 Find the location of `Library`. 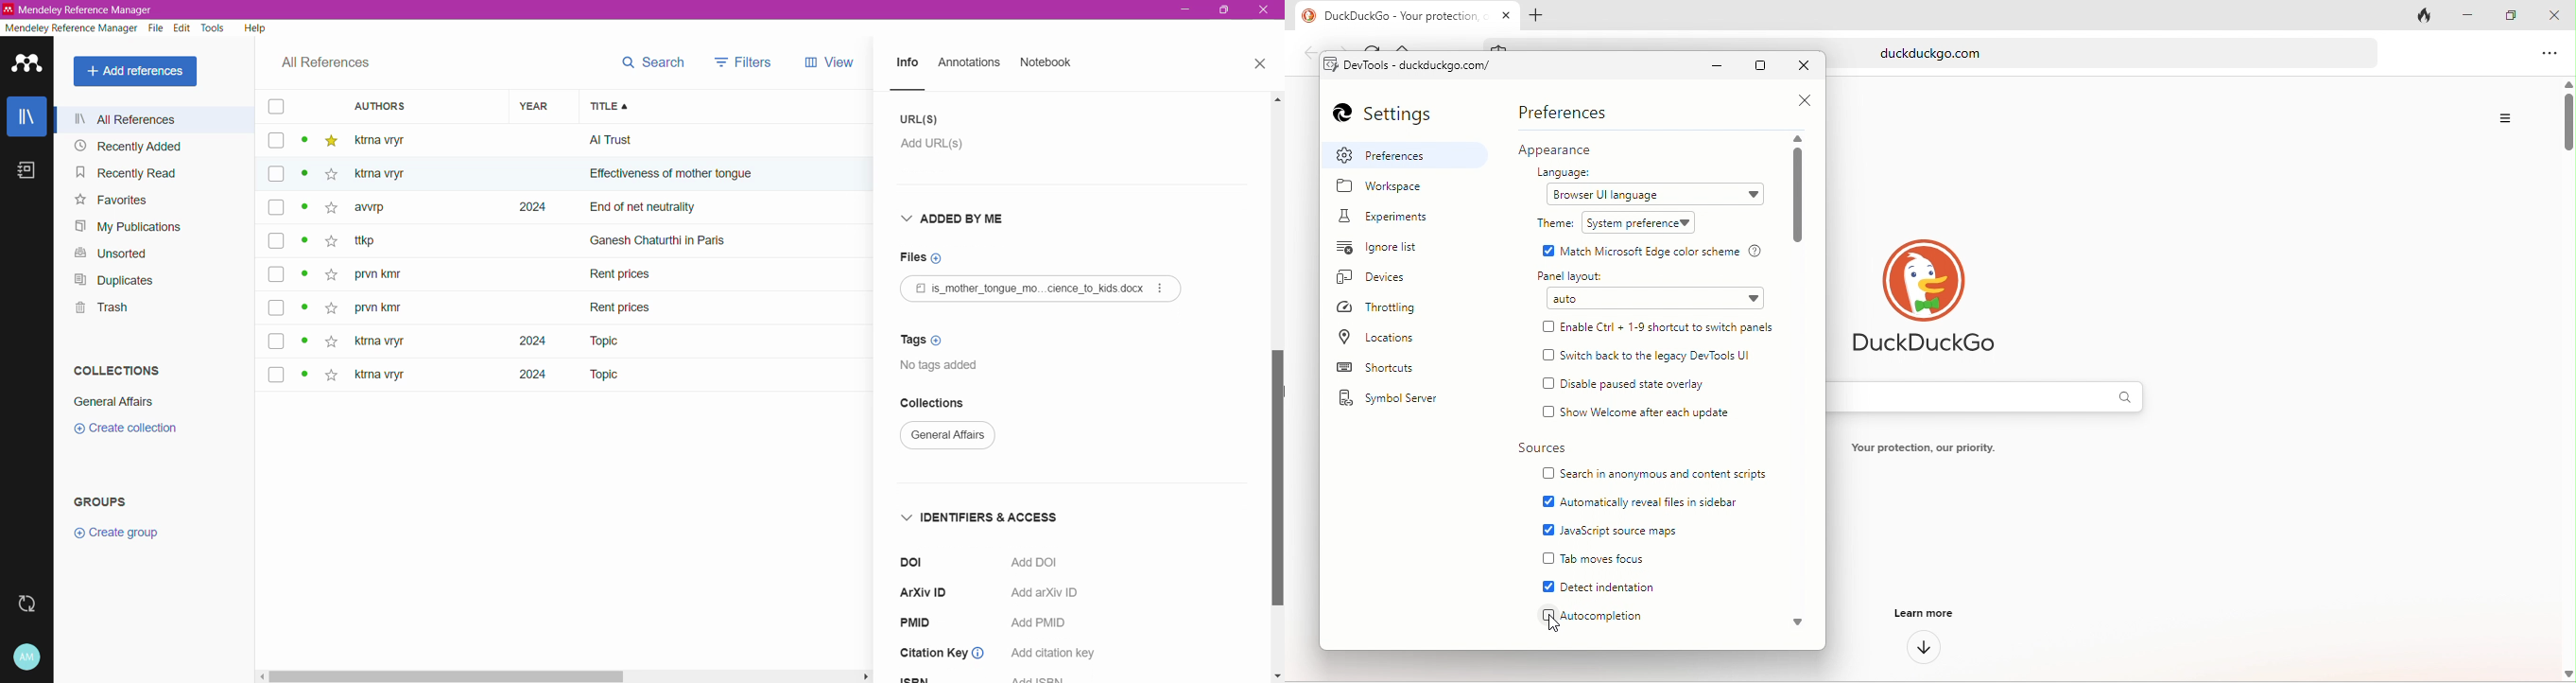

Library is located at coordinates (26, 116).